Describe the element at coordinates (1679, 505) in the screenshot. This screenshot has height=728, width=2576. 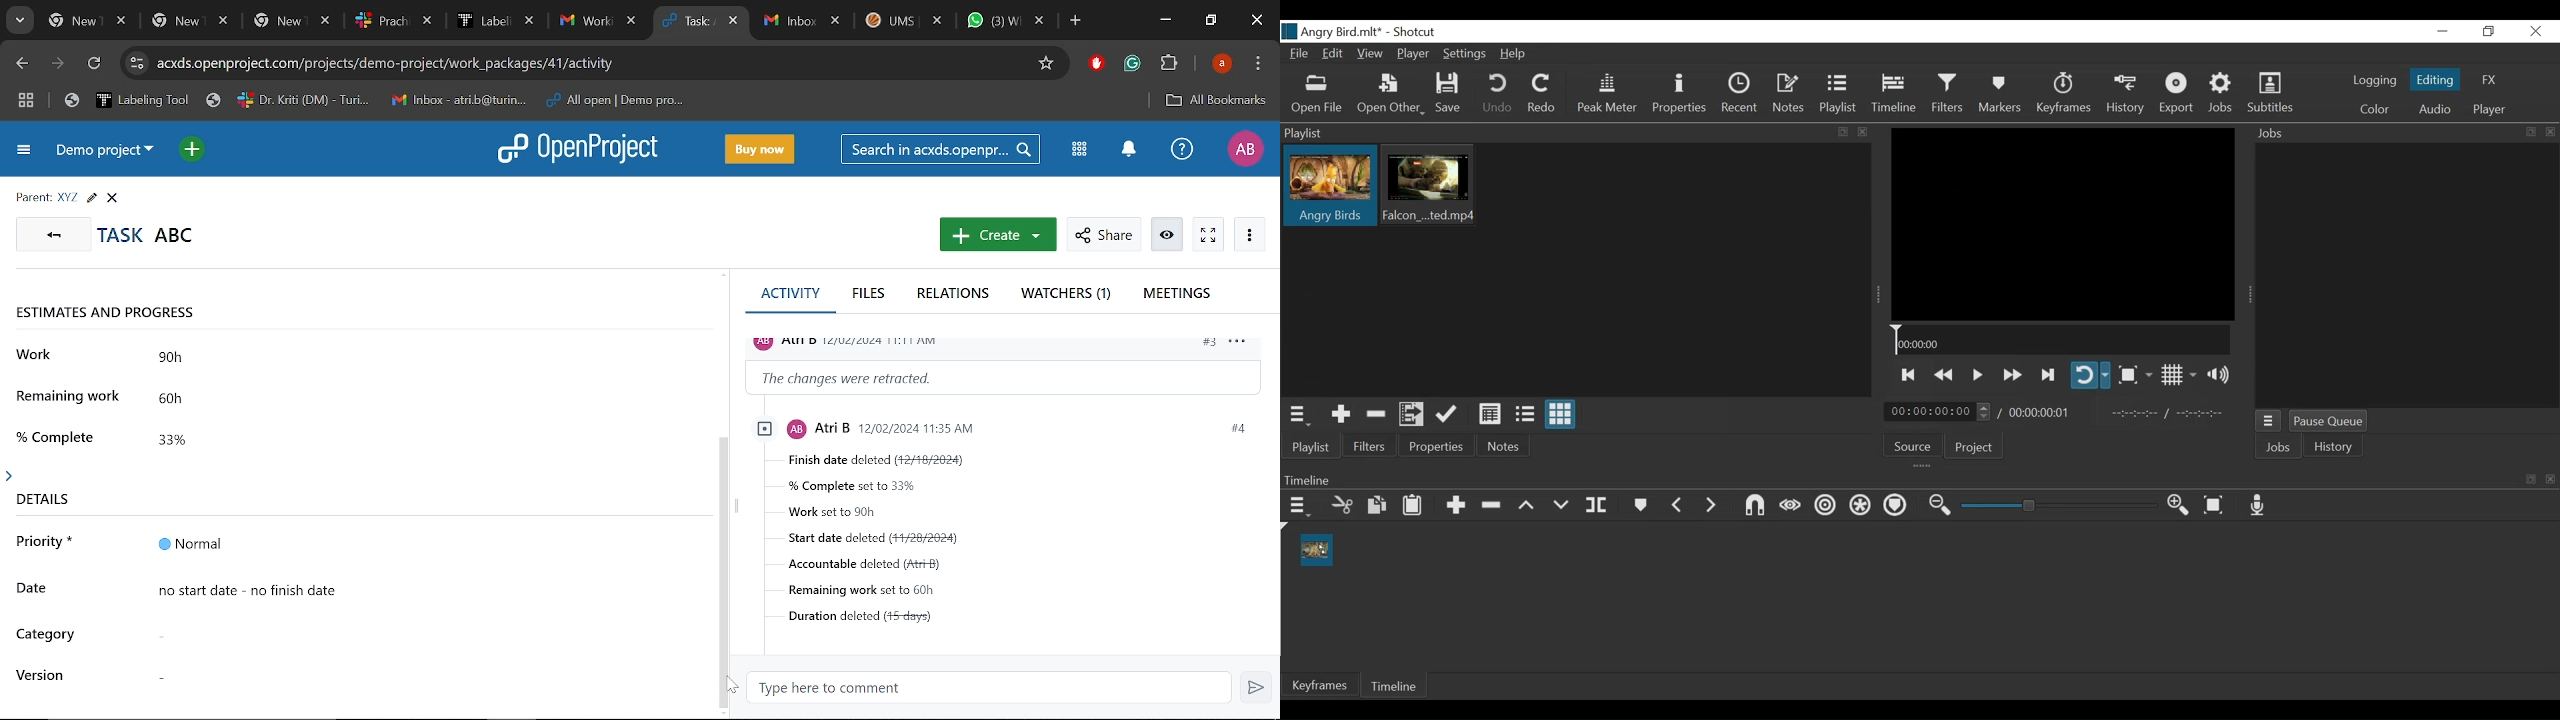
I see `Previous marker` at that location.